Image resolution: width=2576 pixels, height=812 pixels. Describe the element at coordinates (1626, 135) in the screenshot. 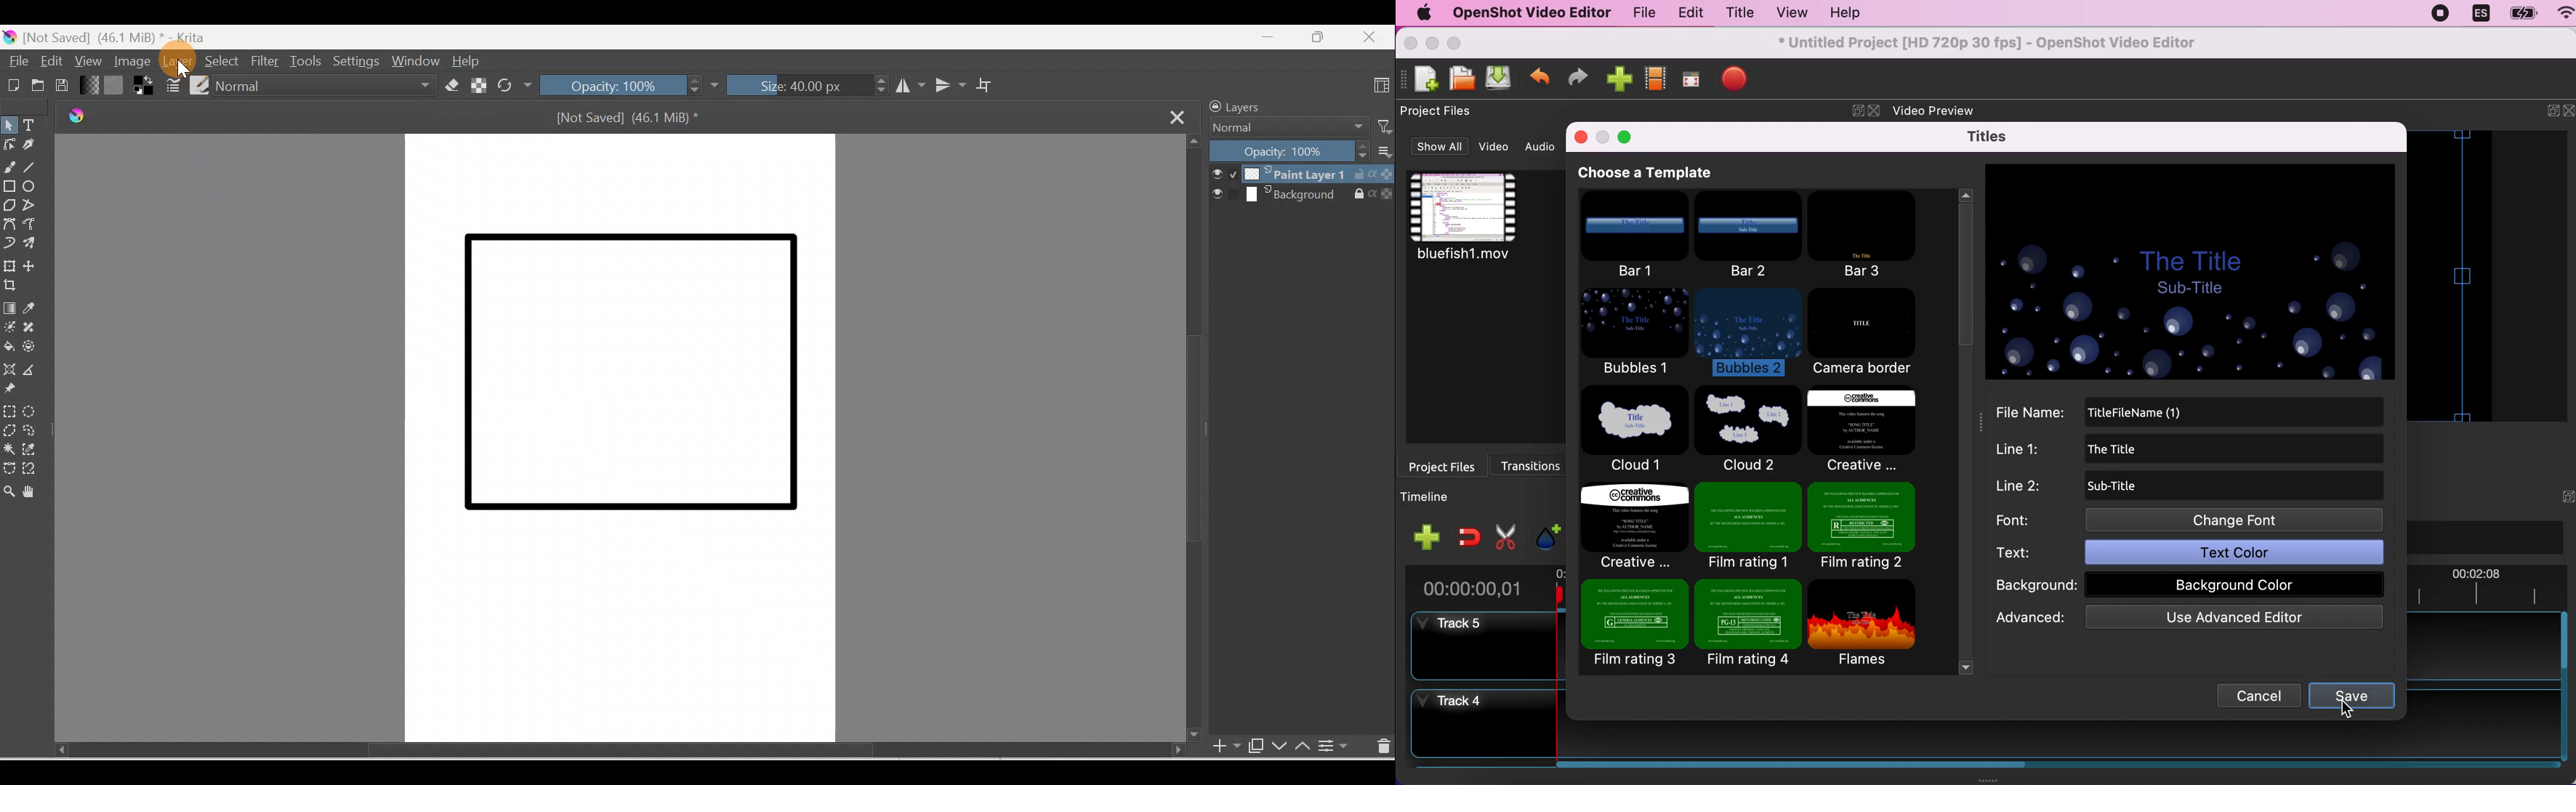

I see `maximize` at that location.